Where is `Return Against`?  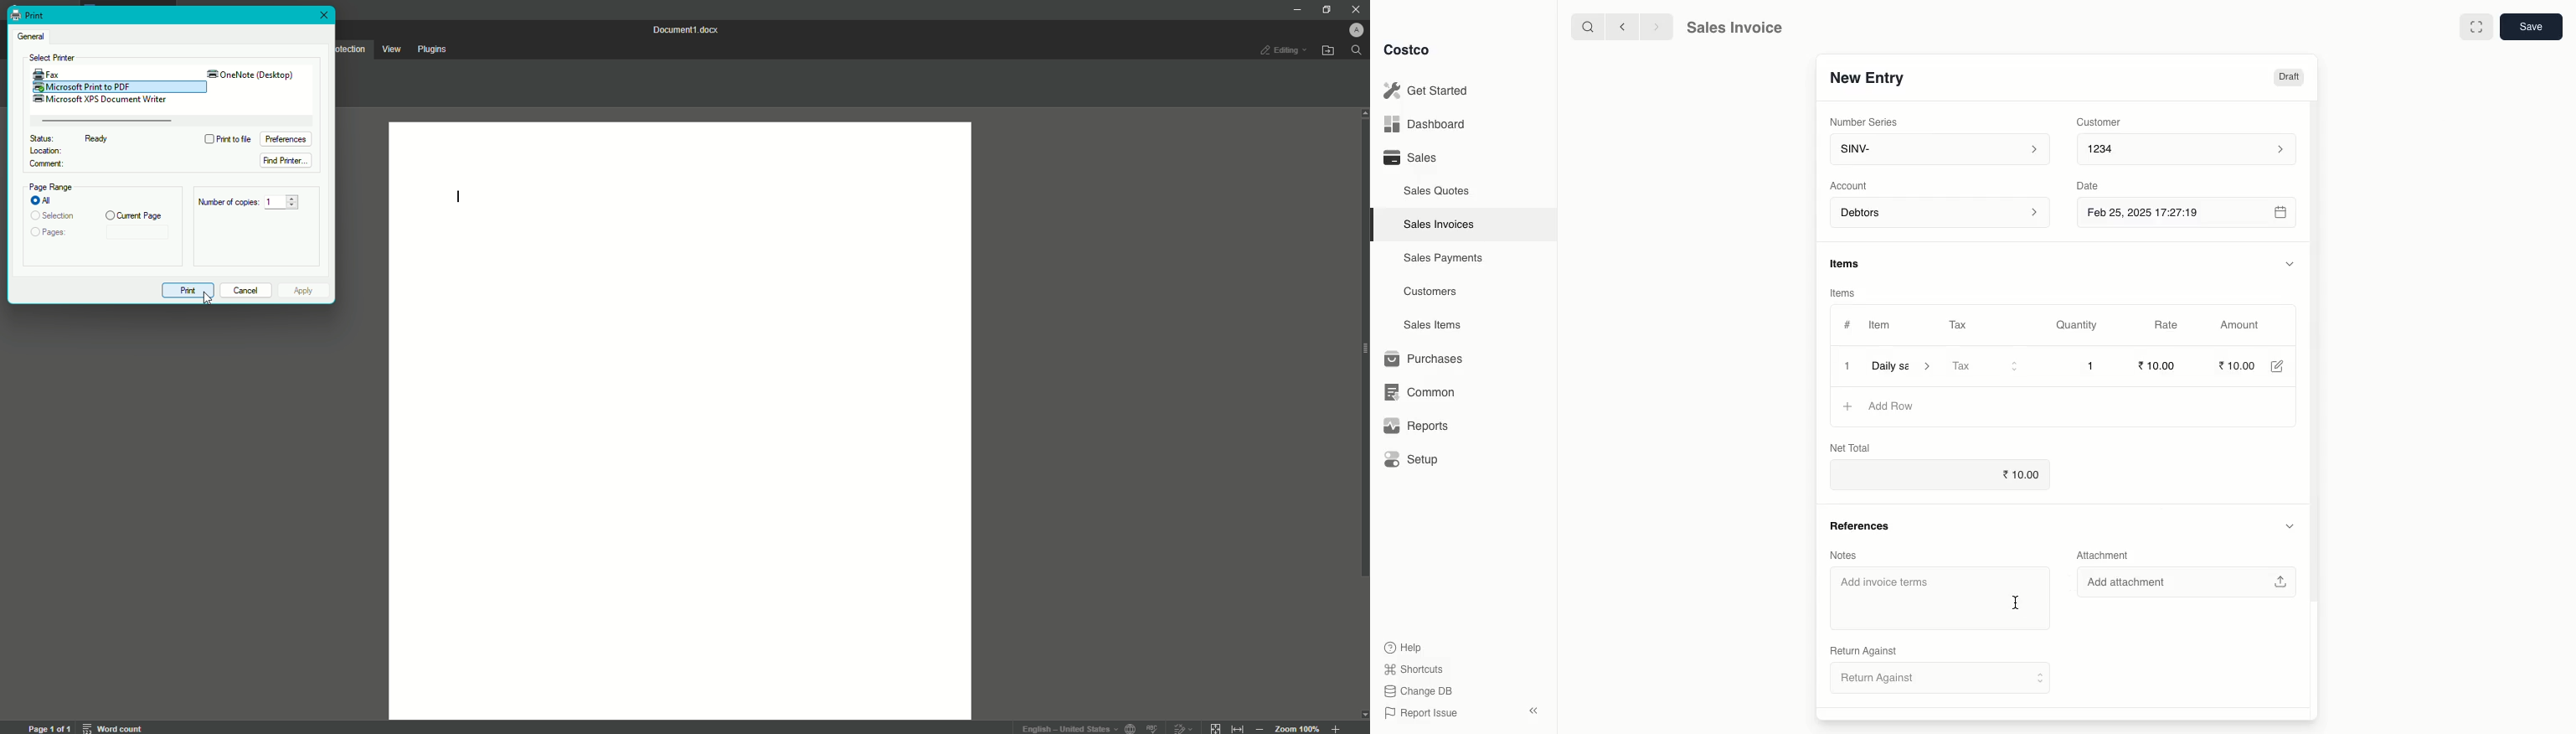
Return Against is located at coordinates (1863, 650).